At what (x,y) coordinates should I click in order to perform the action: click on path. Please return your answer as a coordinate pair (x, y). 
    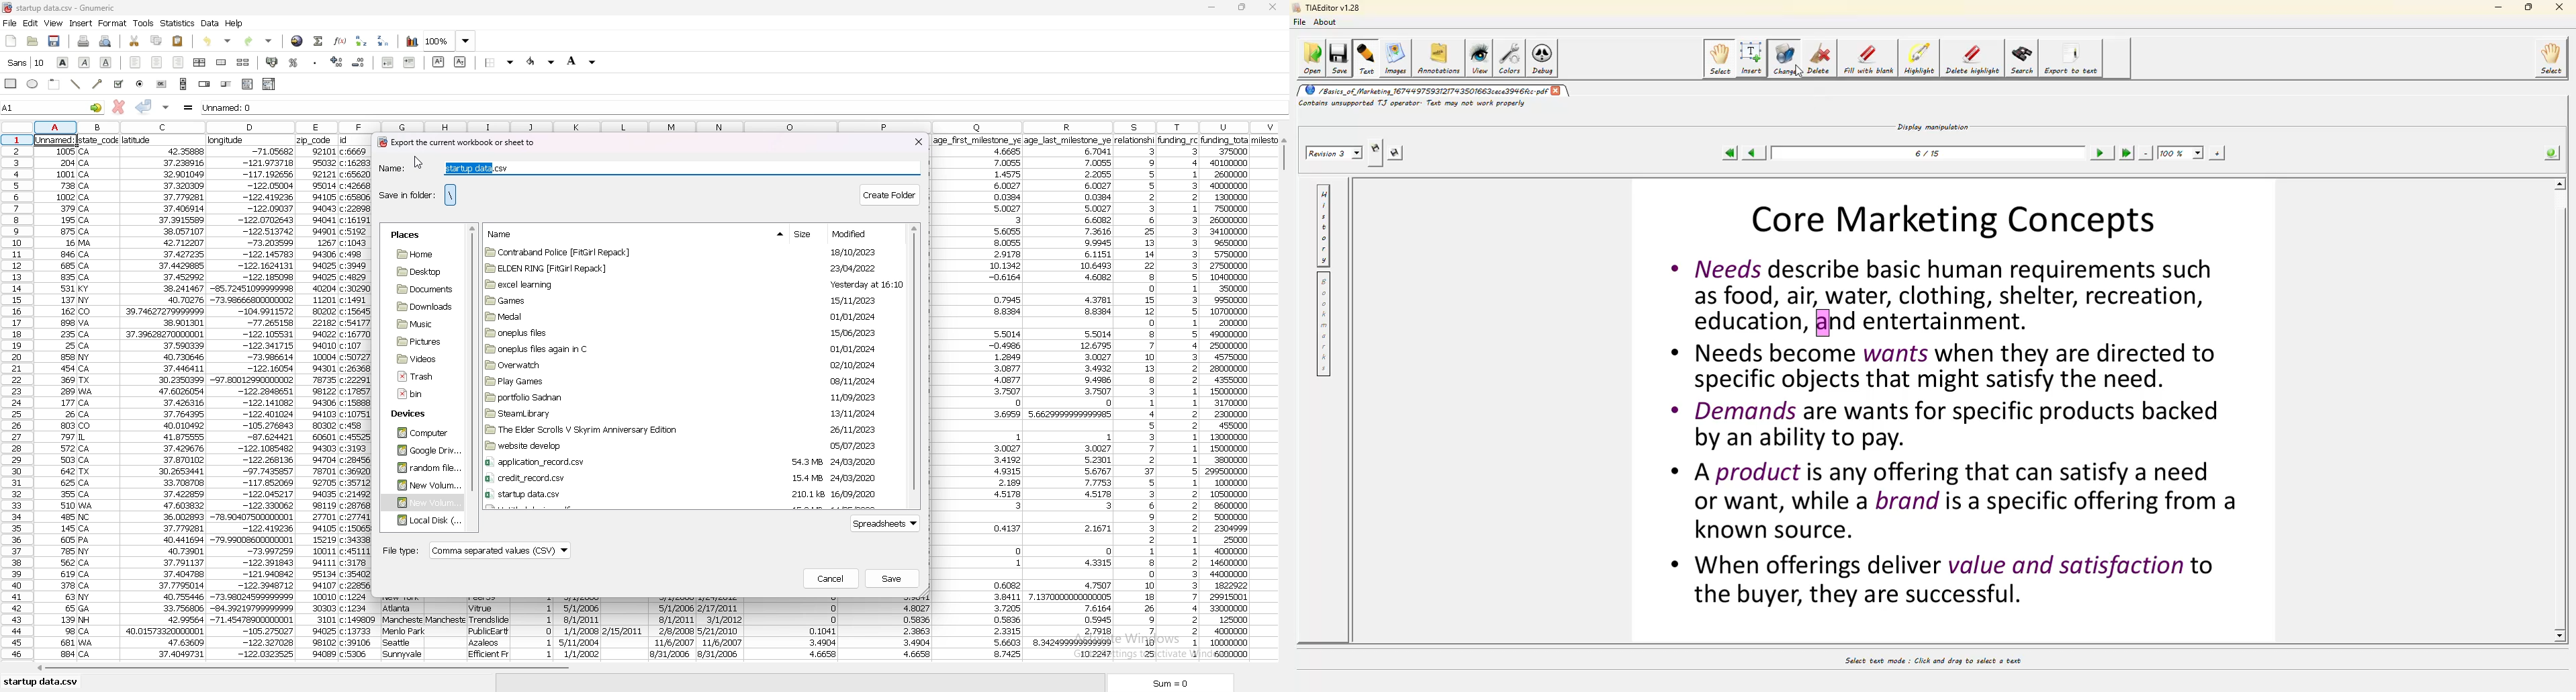
    Looking at the image, I should click on (450, 195).